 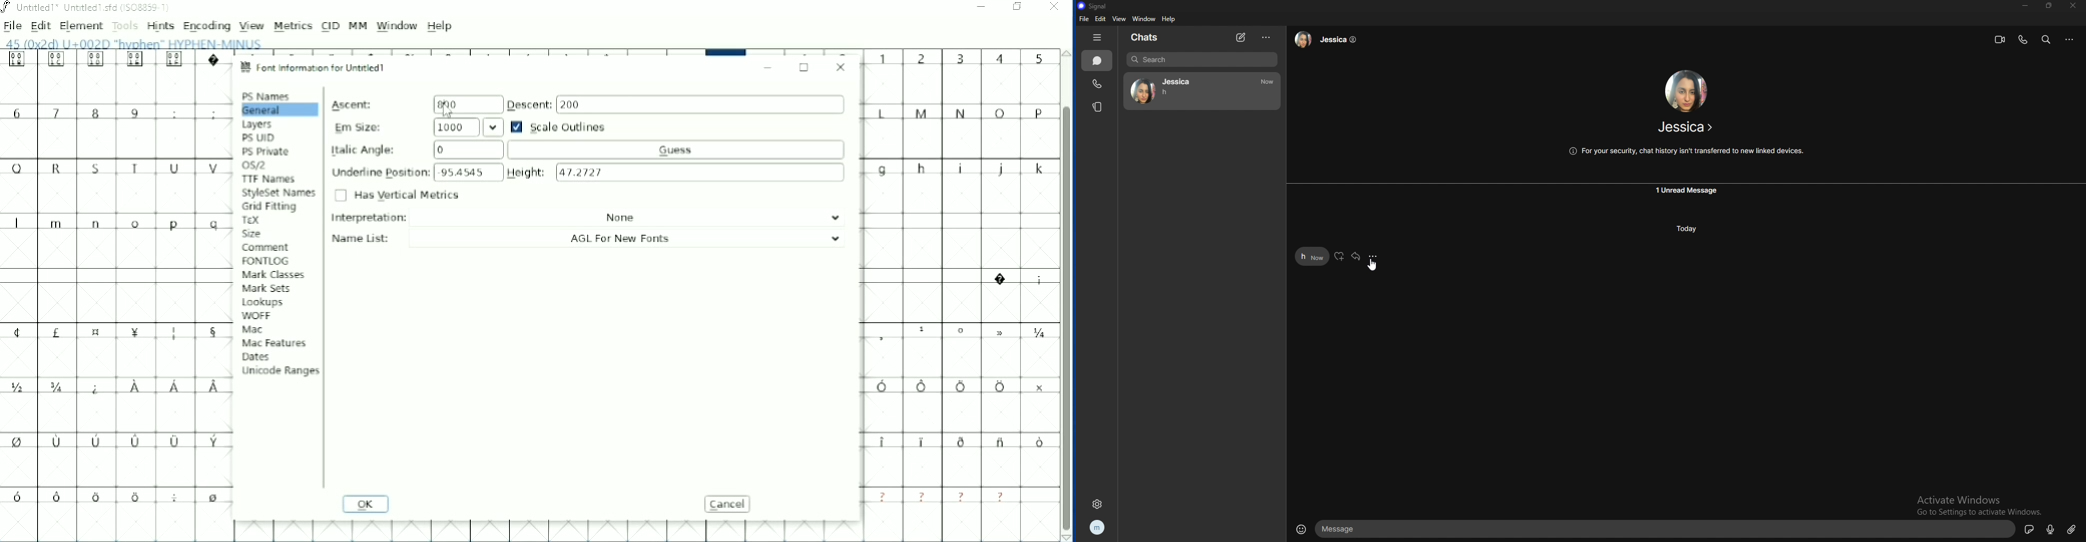 I want to click on Edit, so click(x=41, y=26).